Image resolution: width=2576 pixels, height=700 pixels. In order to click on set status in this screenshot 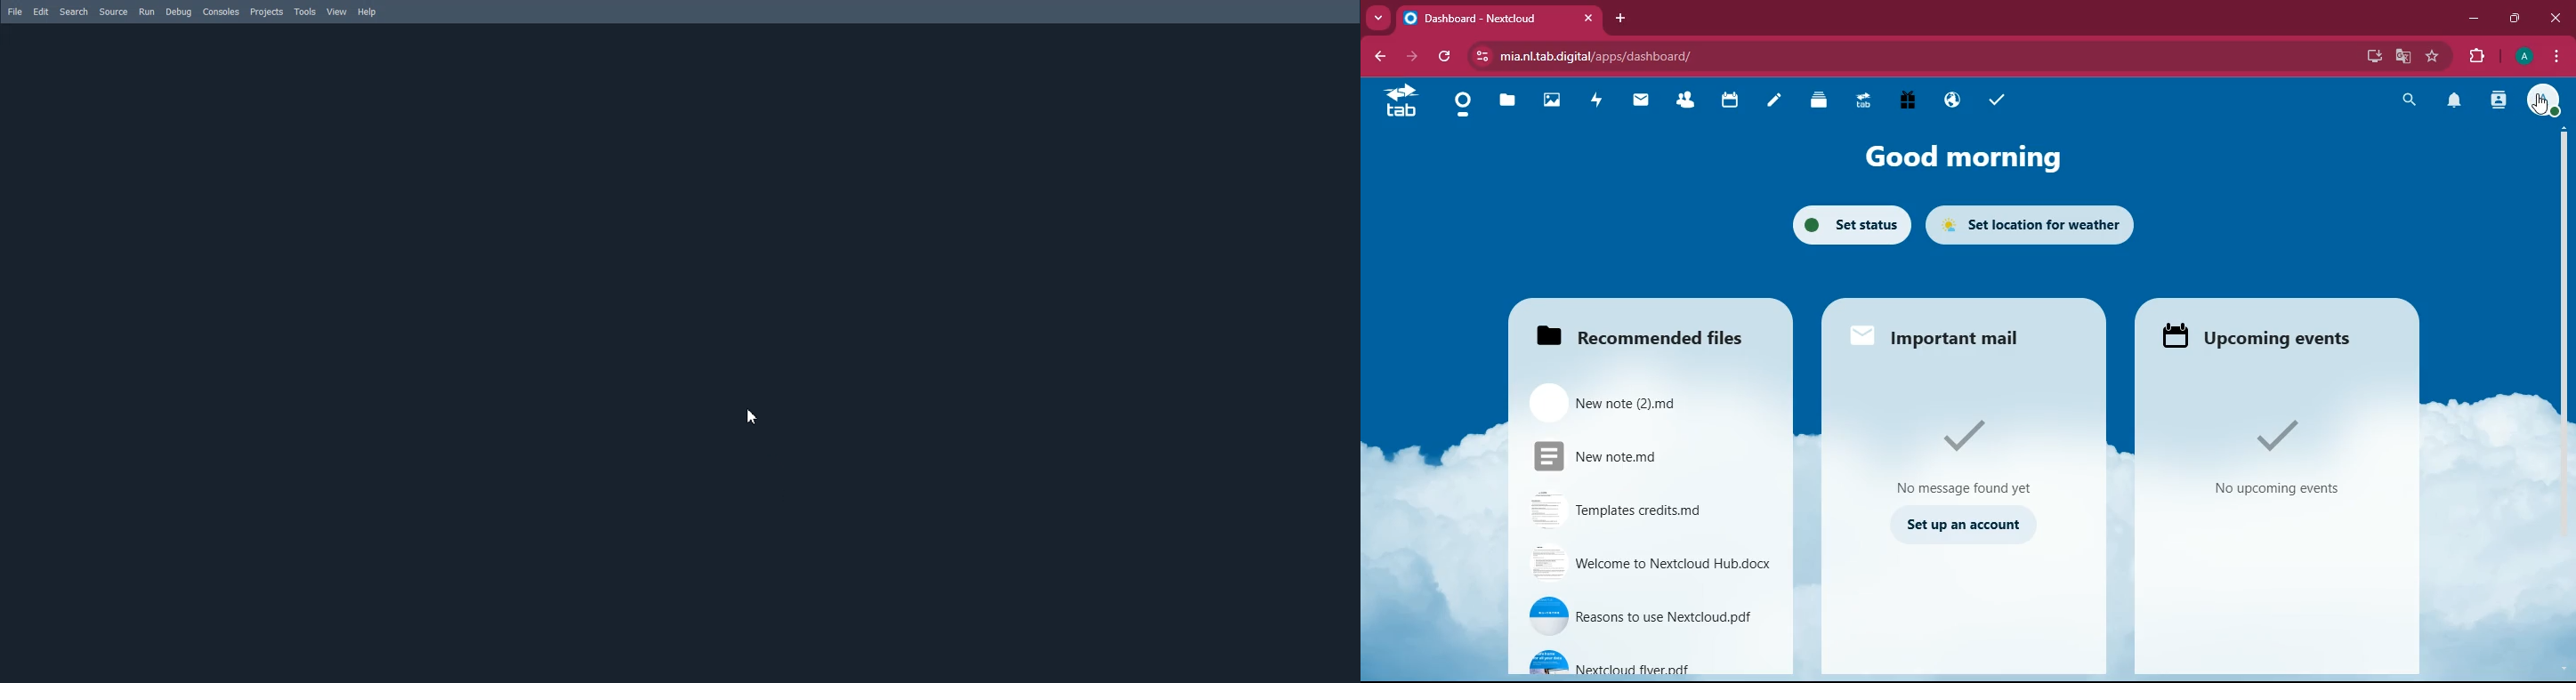, I will do `click(1847, 225)`.